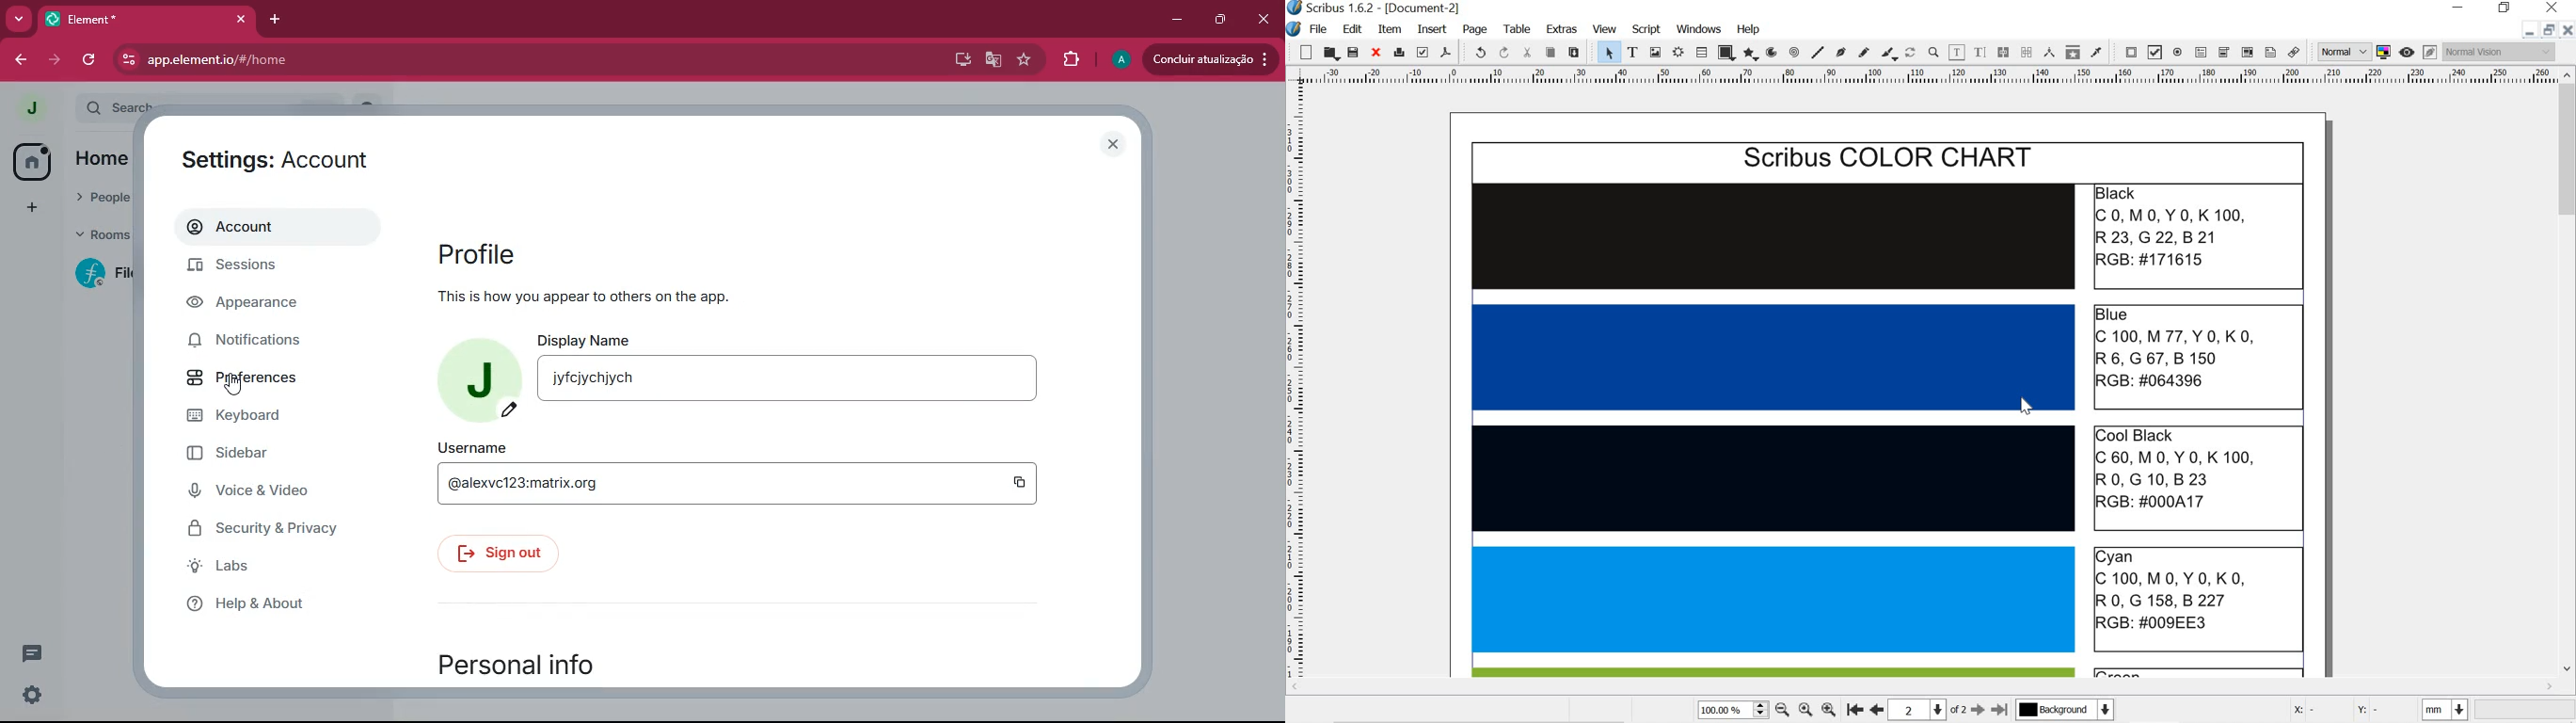 The image size is (2576, 728). What do you see at coordinates (1934, 53) in the screenshot?
I see `zoom in or out` at bounding box center [1934, 53].